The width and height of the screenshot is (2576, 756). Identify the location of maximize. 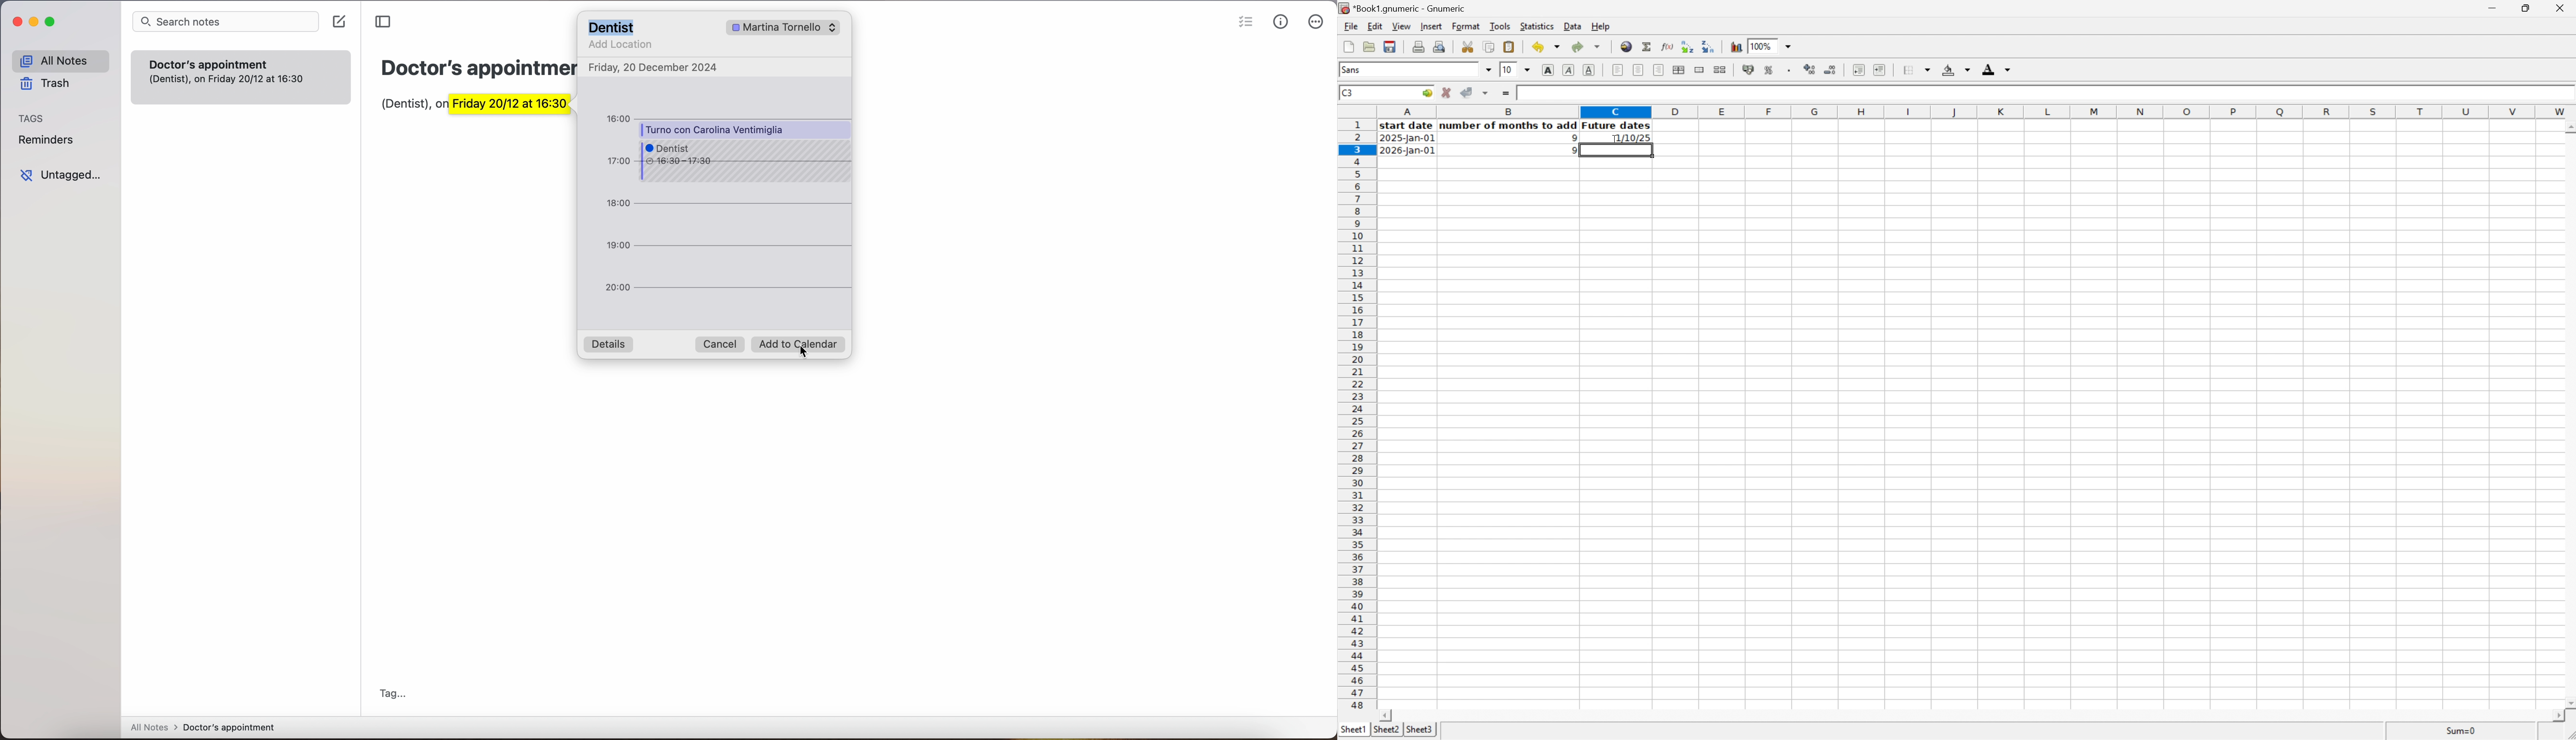
(53, 22).